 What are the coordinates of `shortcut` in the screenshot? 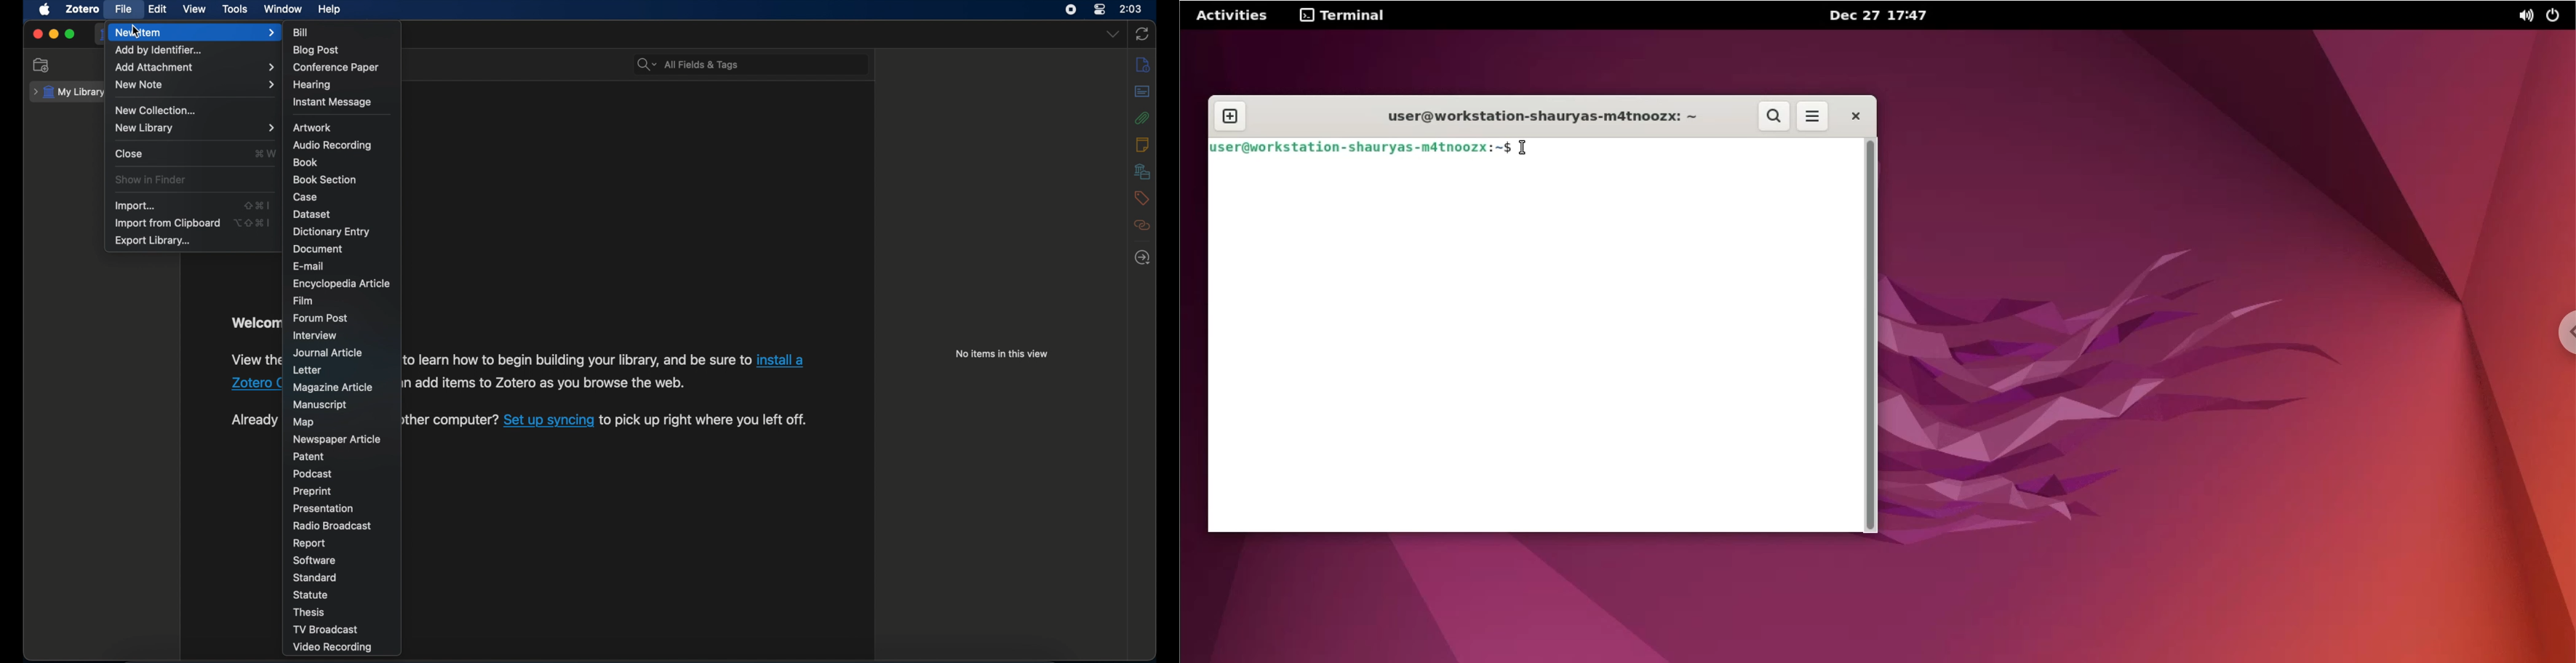 It's located at (253, 222).